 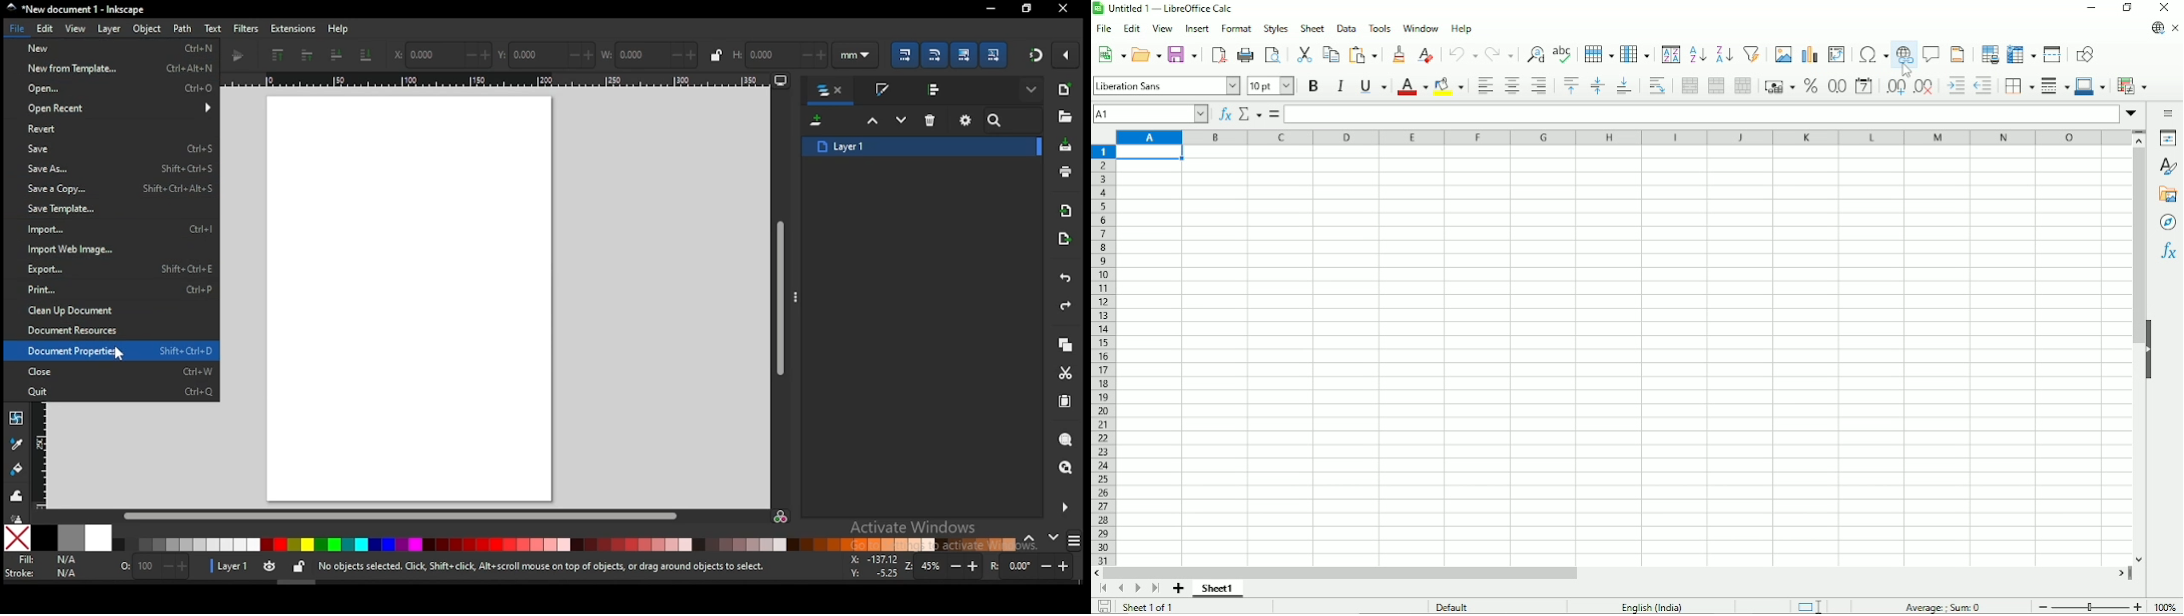 What do you see at coordinates (1722, 54) in the screenshot?
I see `Sort descending` at bounding box center [1722, 54].